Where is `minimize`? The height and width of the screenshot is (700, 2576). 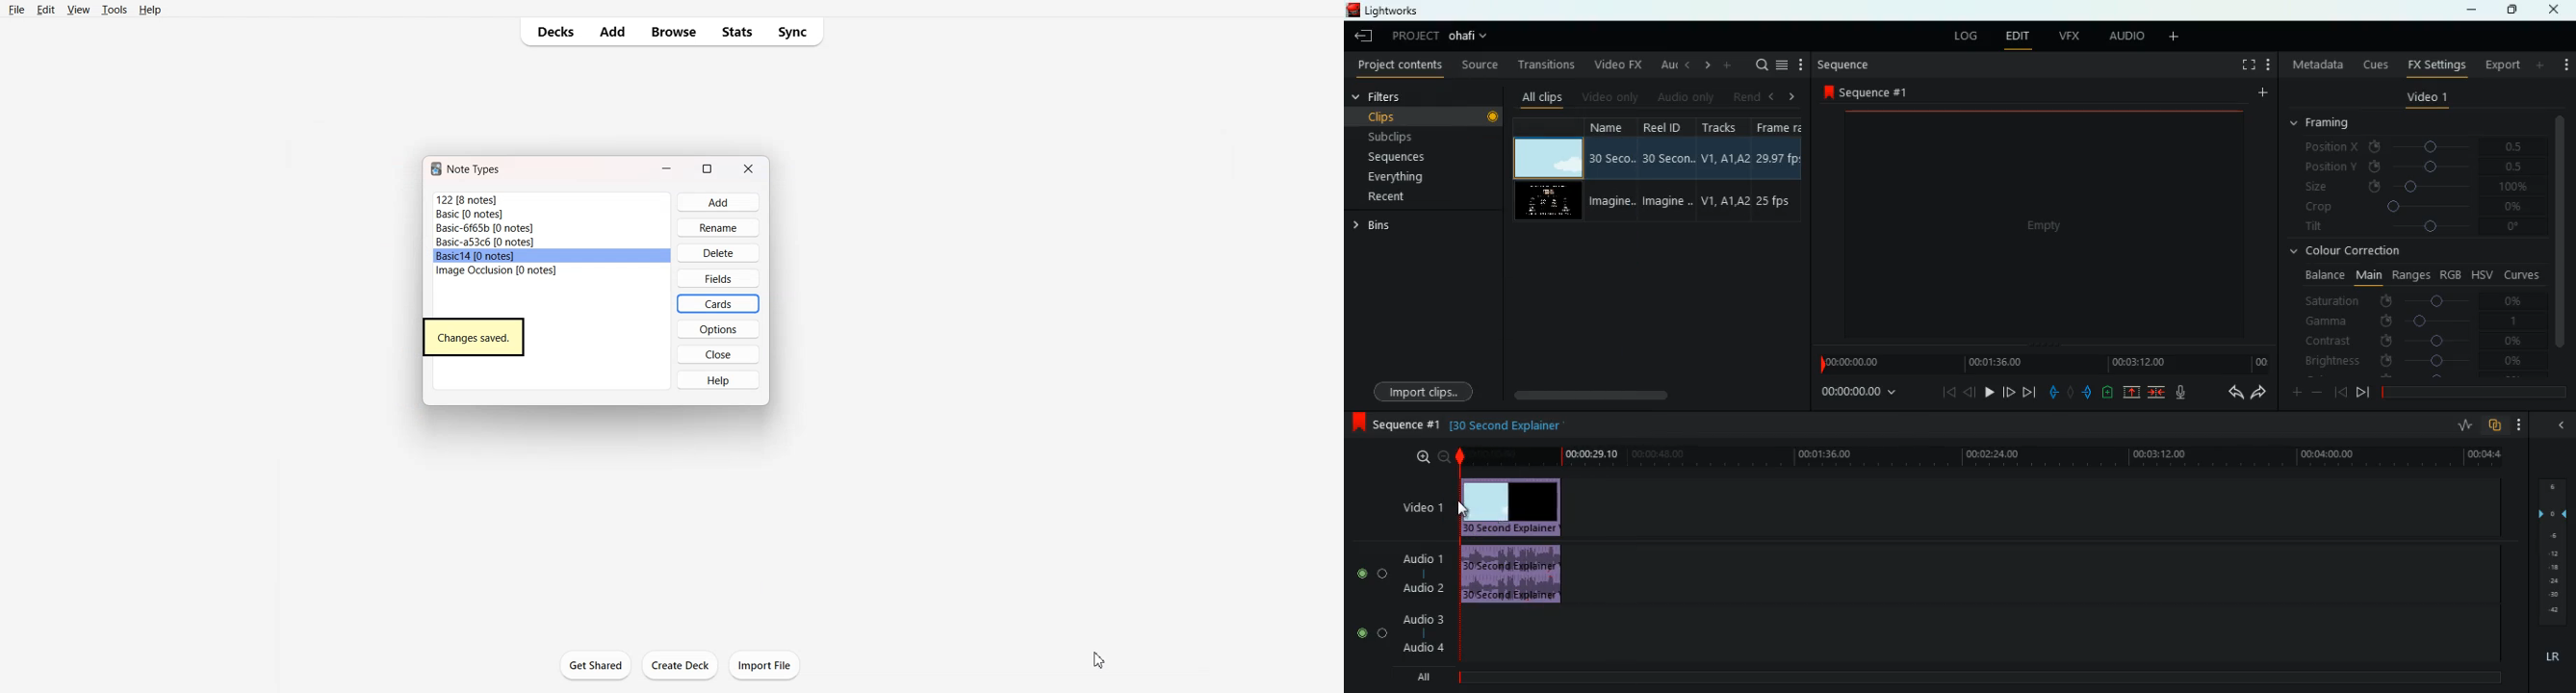 minimize is located at coordinates (2471, 12).